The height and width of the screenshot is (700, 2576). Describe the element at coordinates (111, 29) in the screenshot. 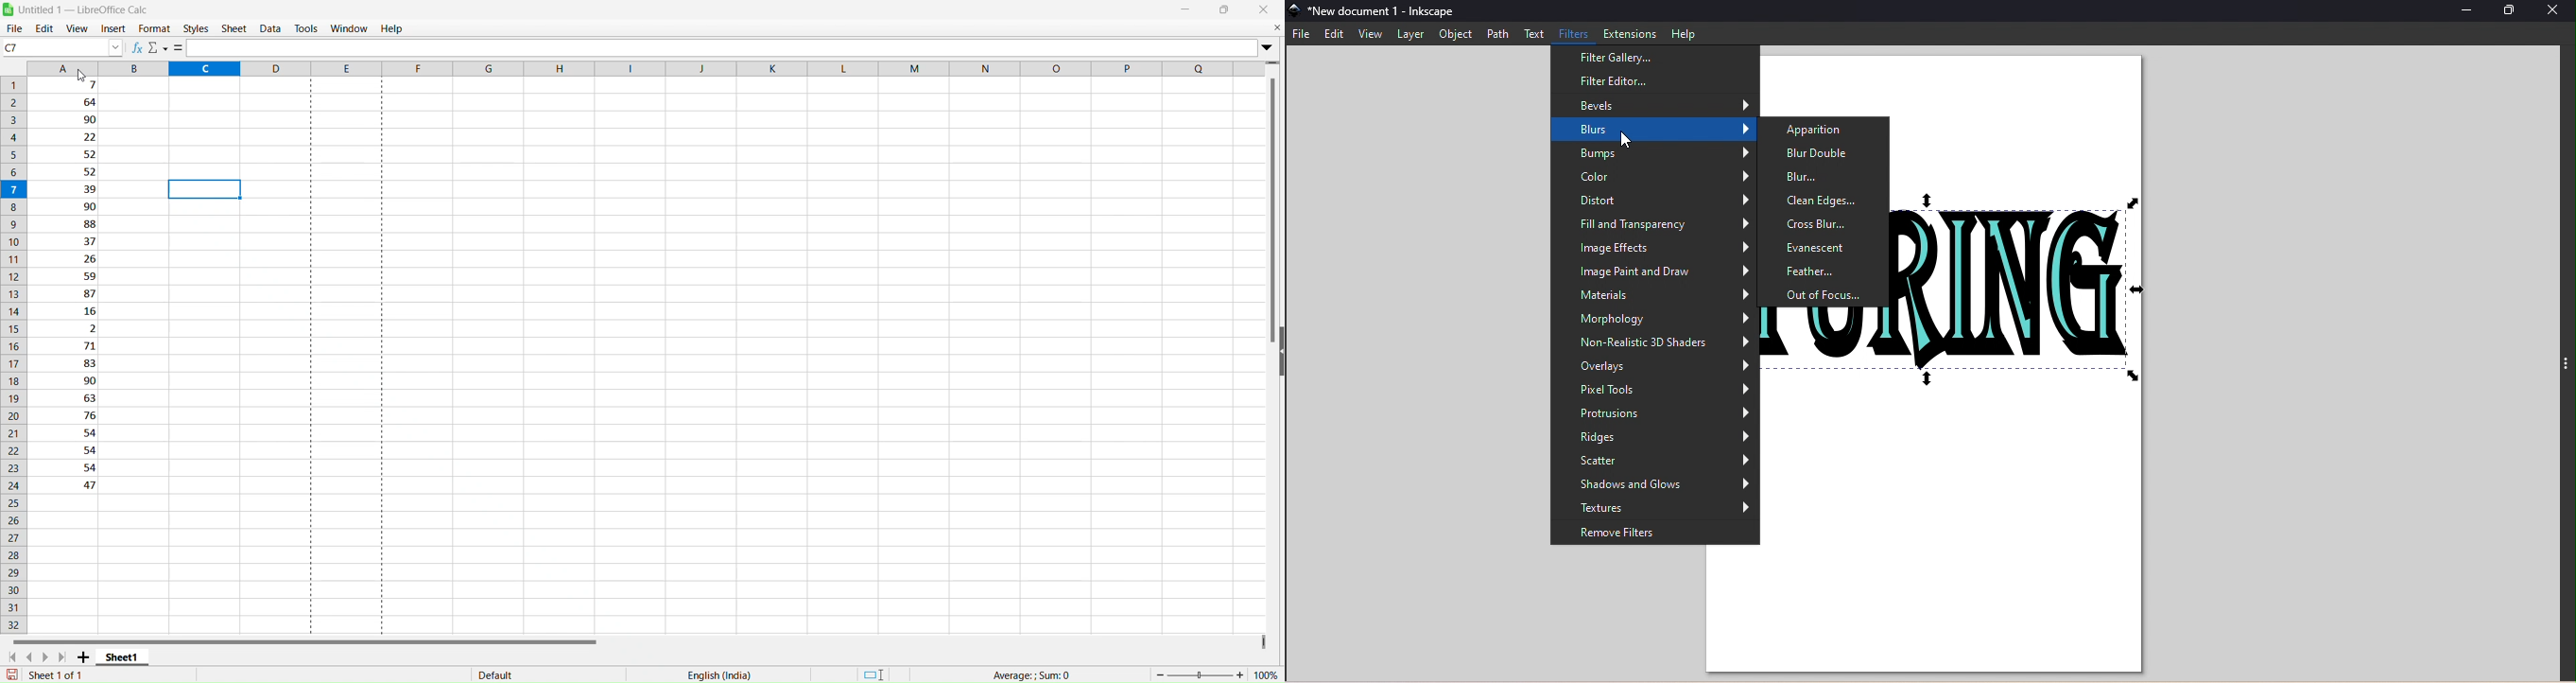

I see `Insert` at that location.